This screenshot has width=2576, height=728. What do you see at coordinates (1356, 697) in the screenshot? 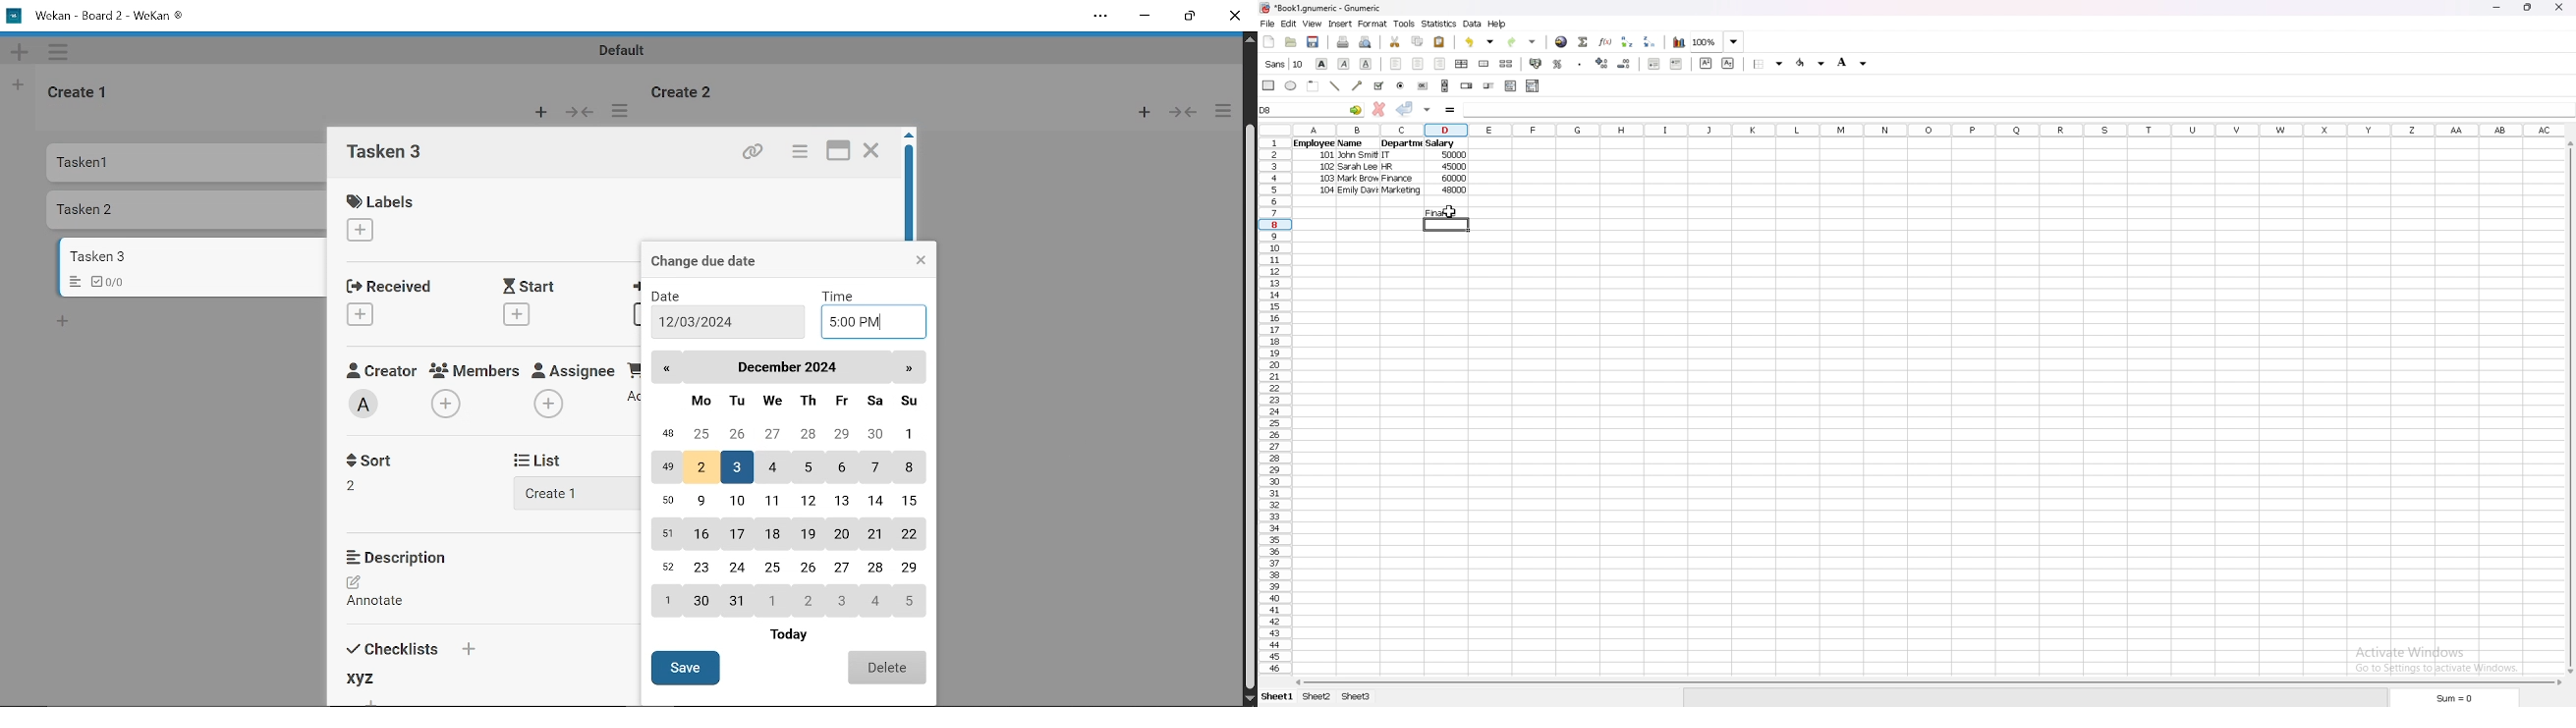
I see `sheet 3` at bounding box center [1356, 697].